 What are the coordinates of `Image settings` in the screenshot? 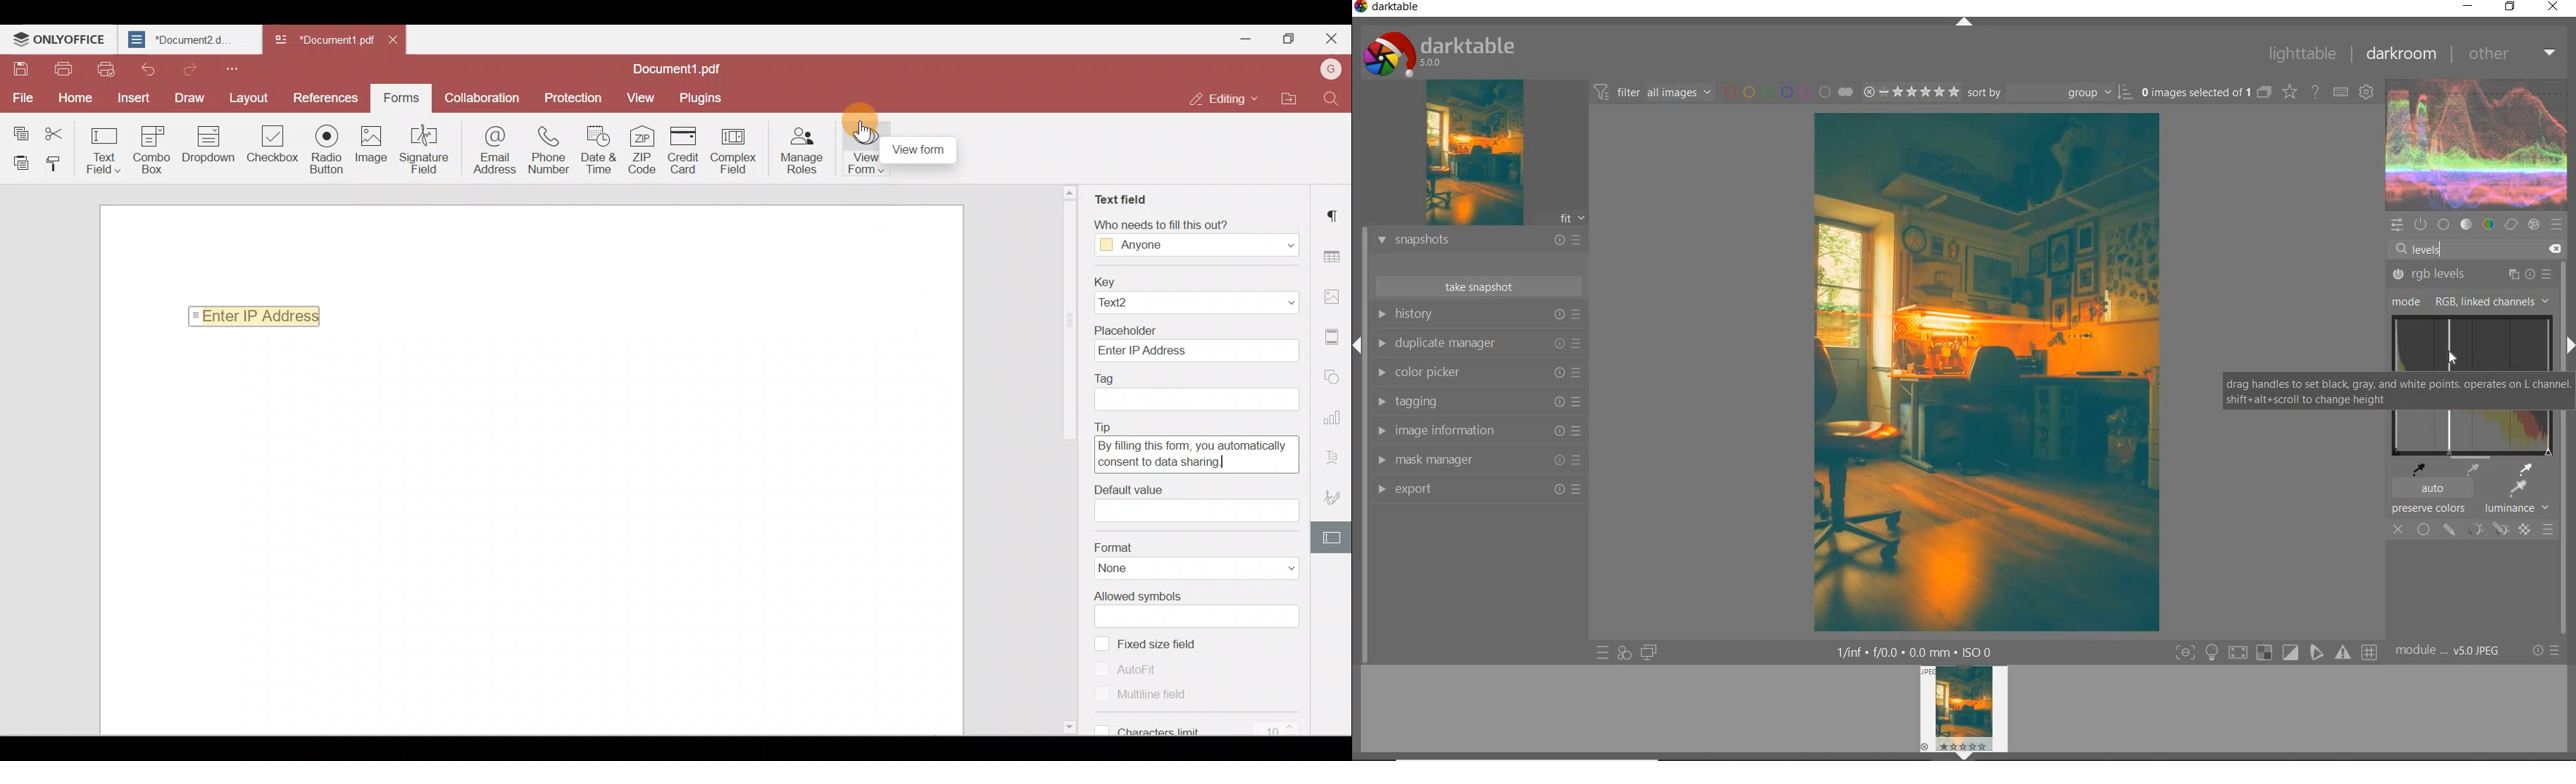 It's located at (1332, 295).